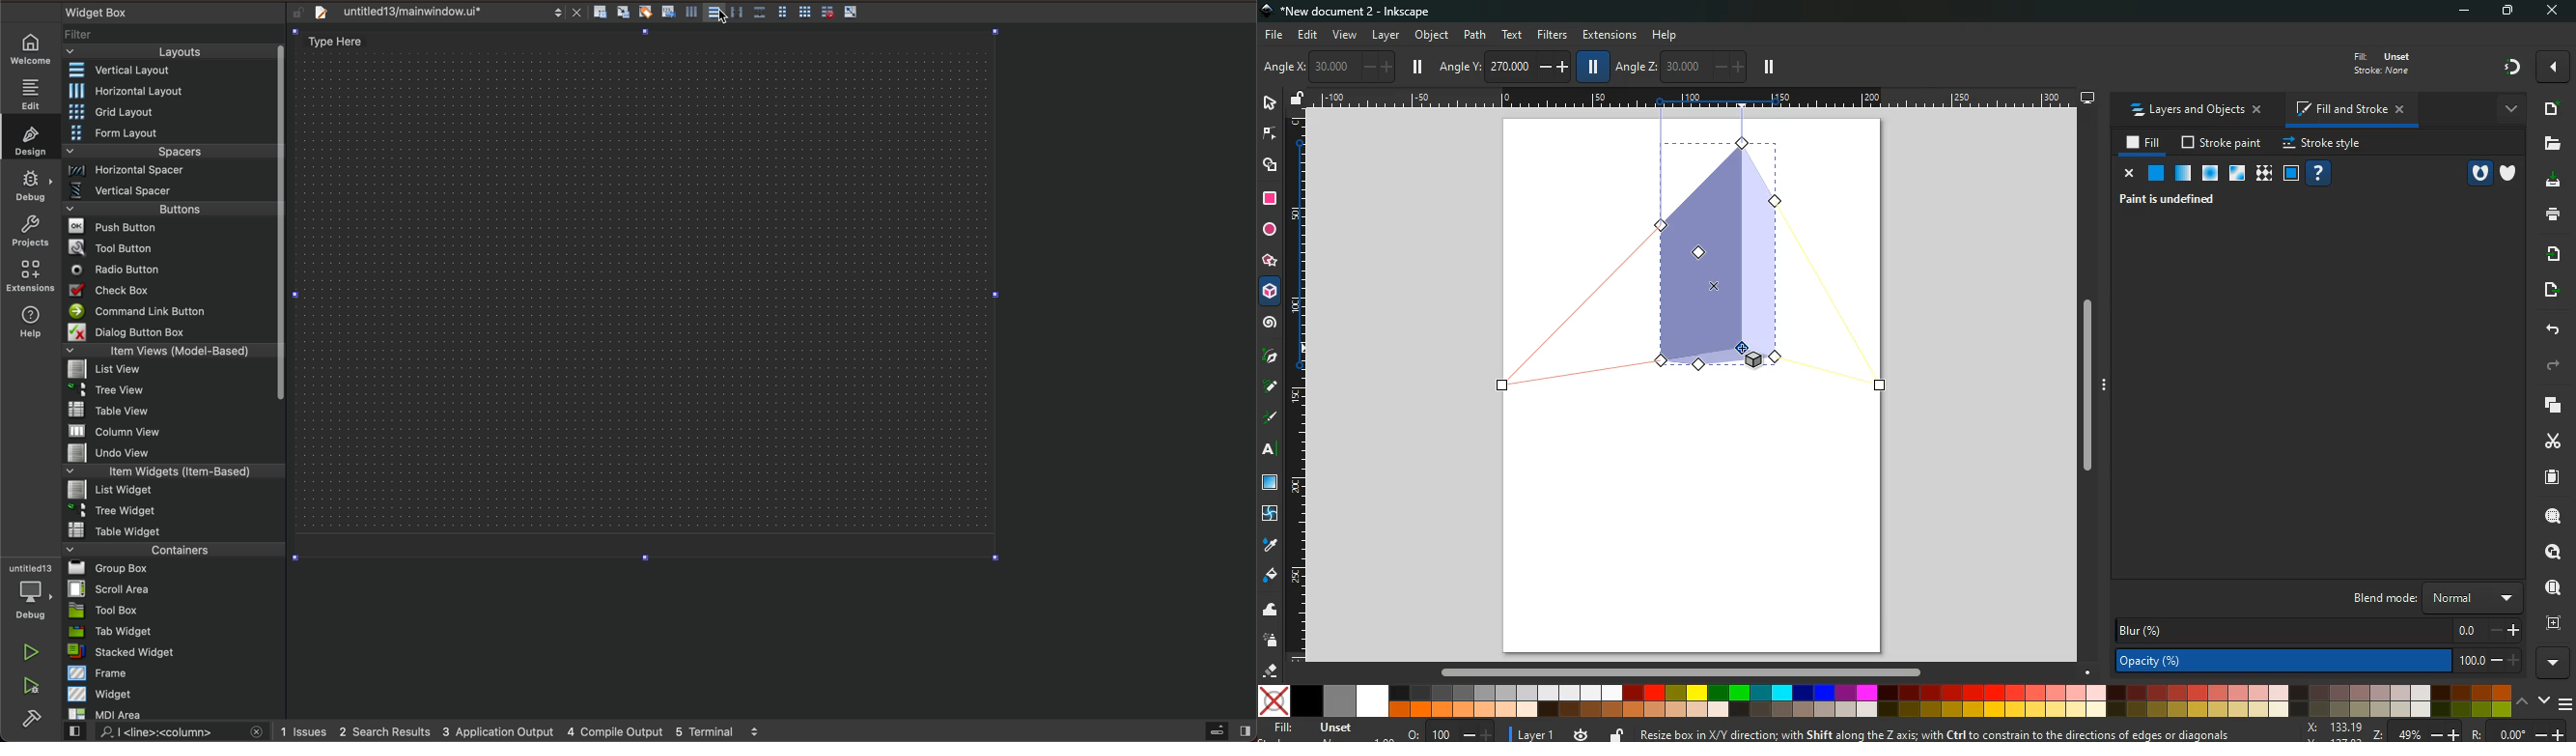  What do you see at coordinates (2513, 66) in the screenshot?
I see `gradient` at bounding box center [2513, 66].